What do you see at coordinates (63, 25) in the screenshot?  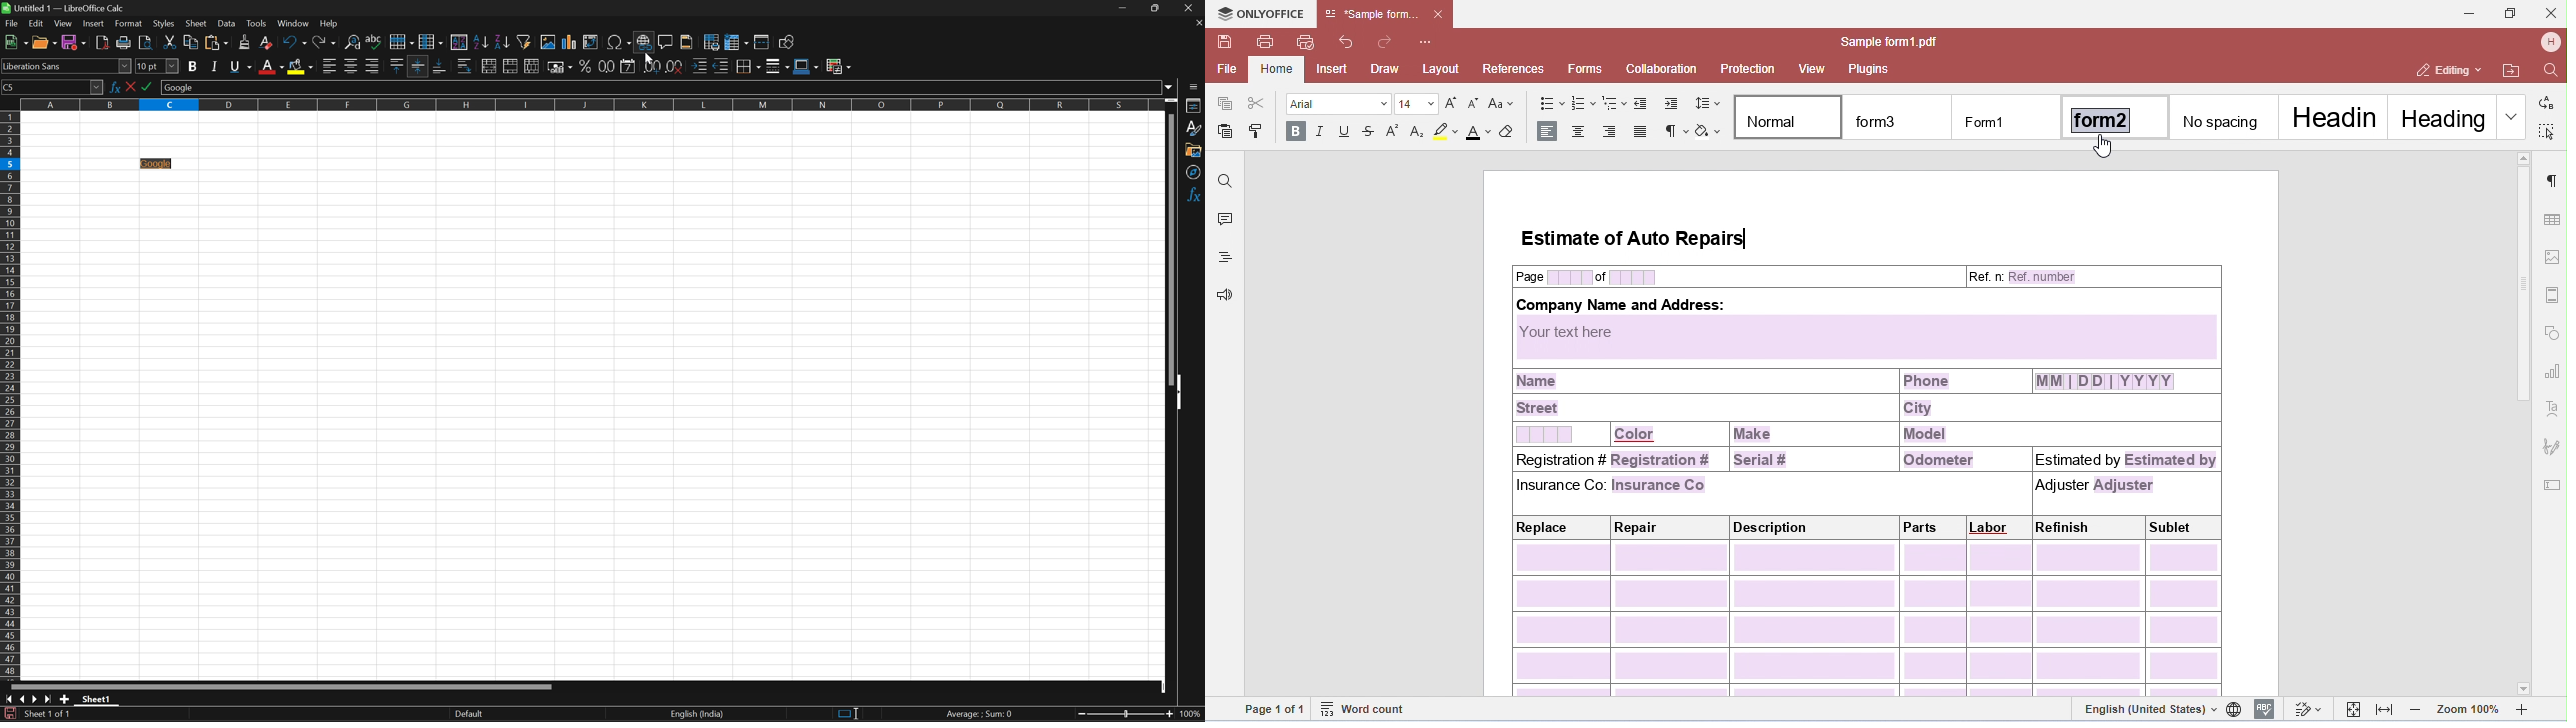 I see `View` at bounding box center [63, 25].